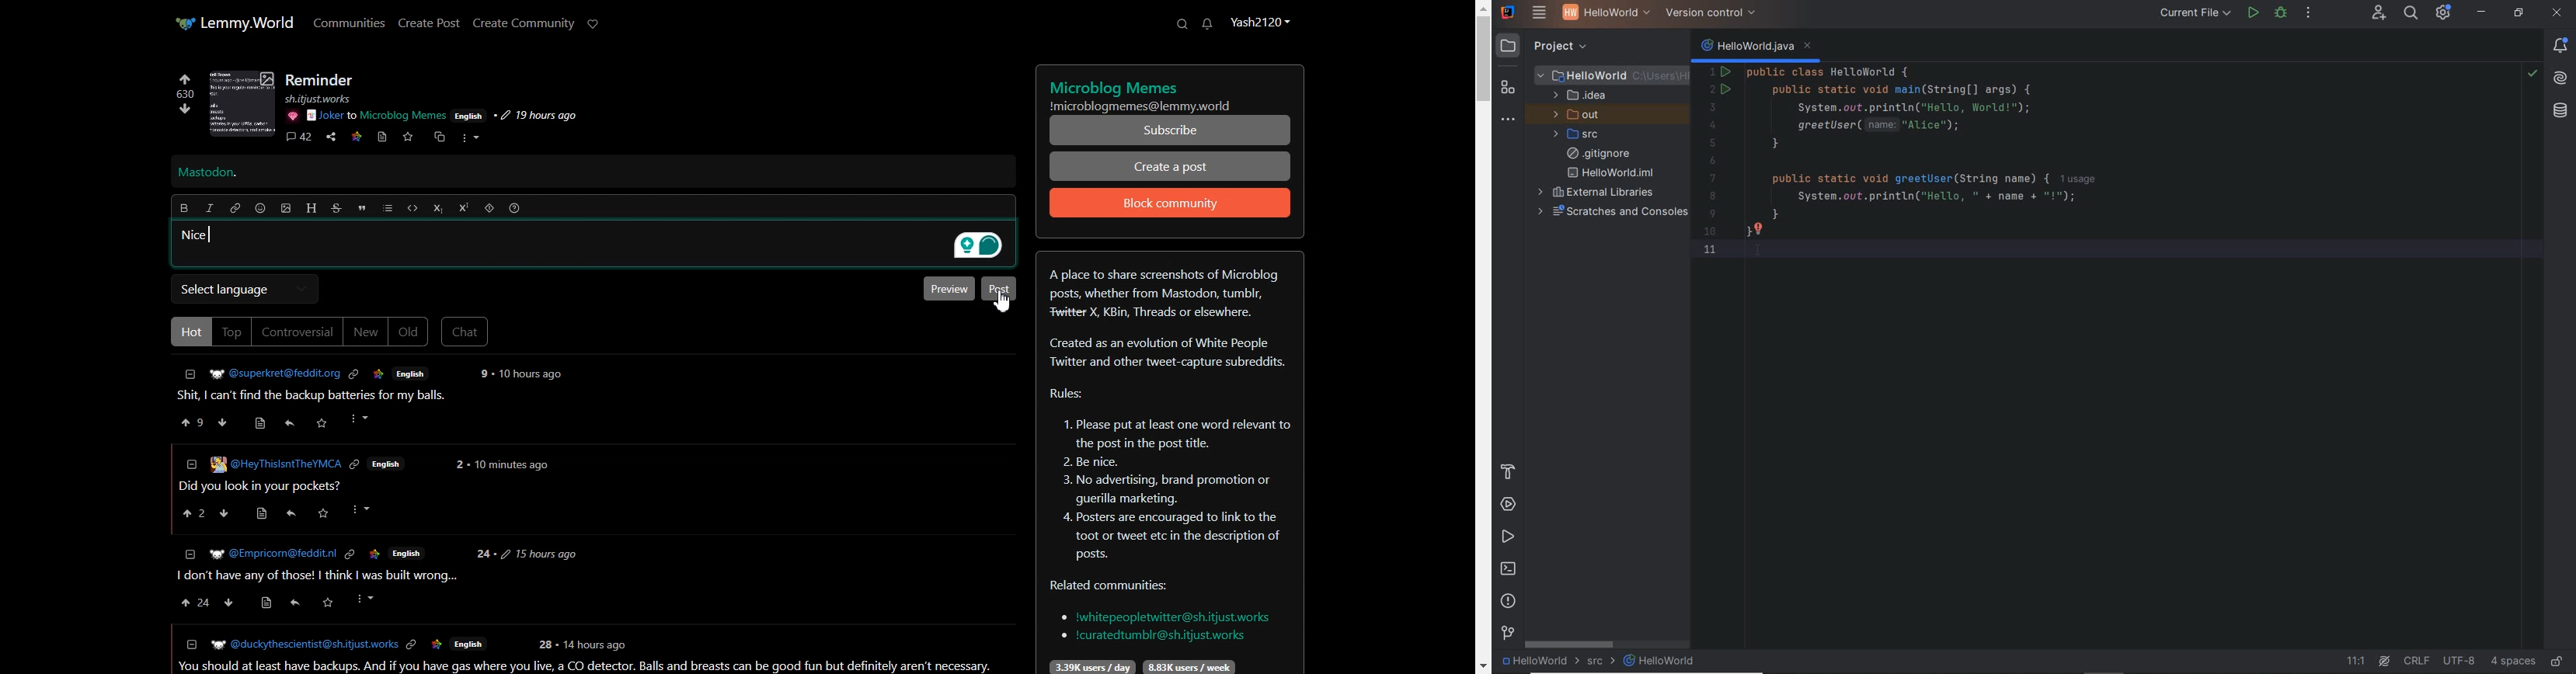 Image resolution: width=2576 pixels, height=700 pixels. I want to click on , so click(230, 603).